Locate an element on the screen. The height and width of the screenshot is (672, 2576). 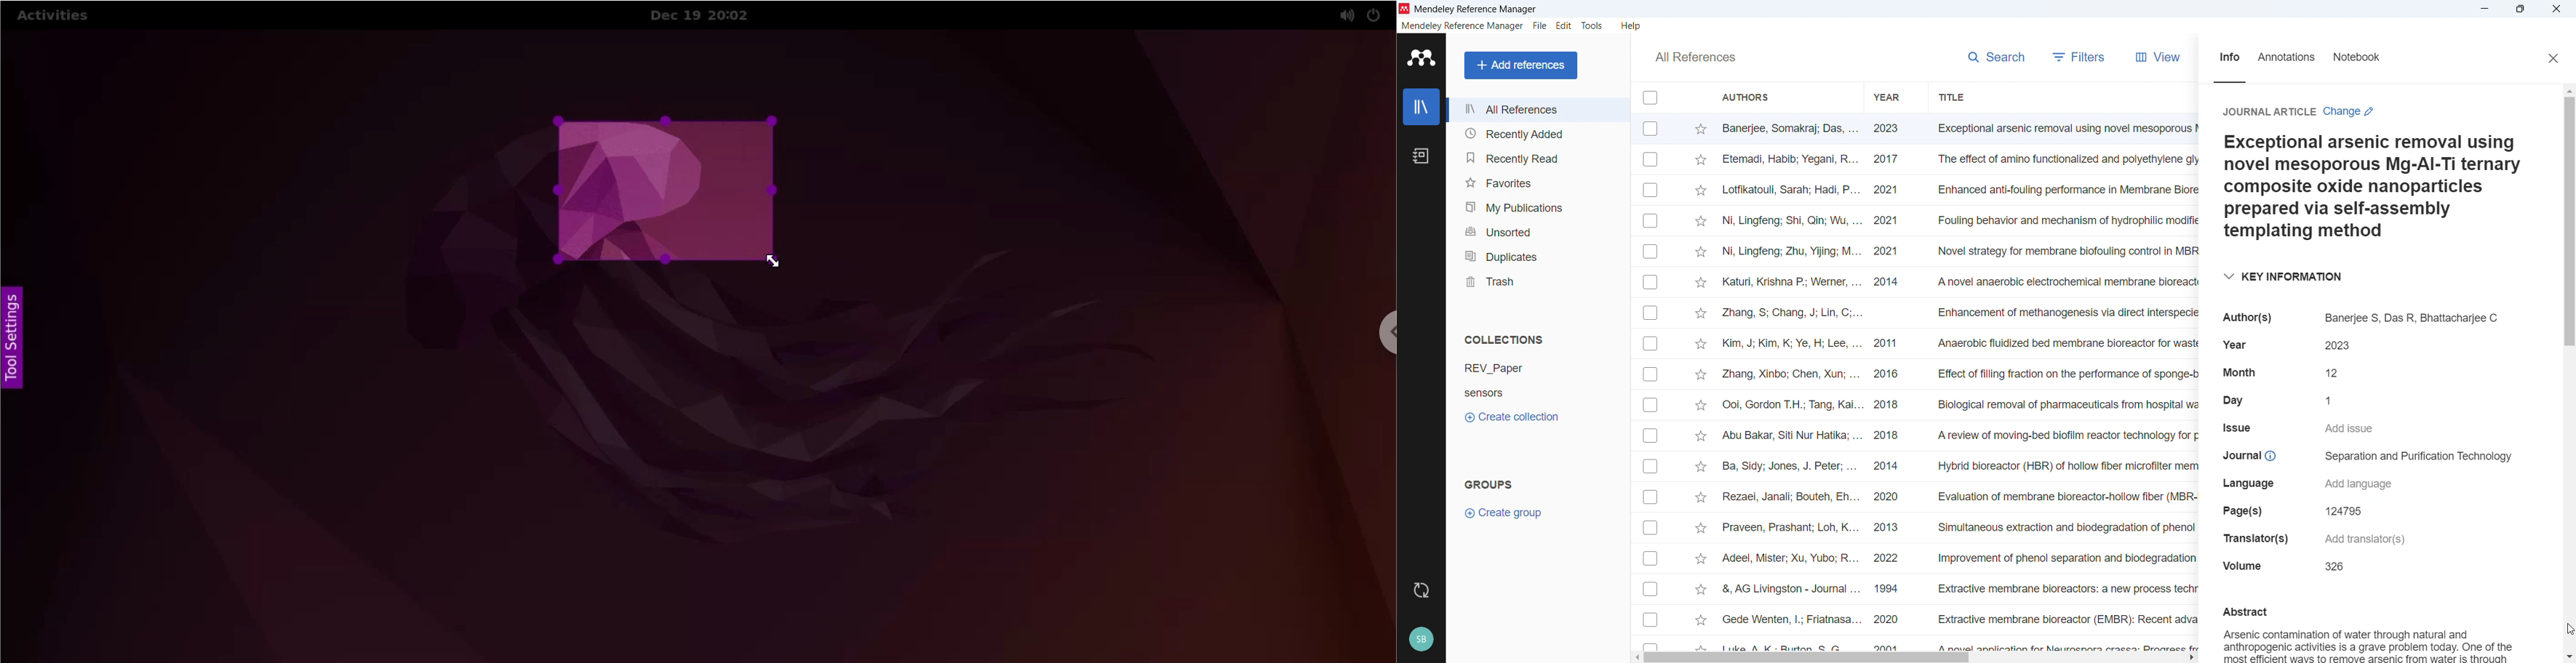
click to select individual ern is located at coordinates (1652, 436).